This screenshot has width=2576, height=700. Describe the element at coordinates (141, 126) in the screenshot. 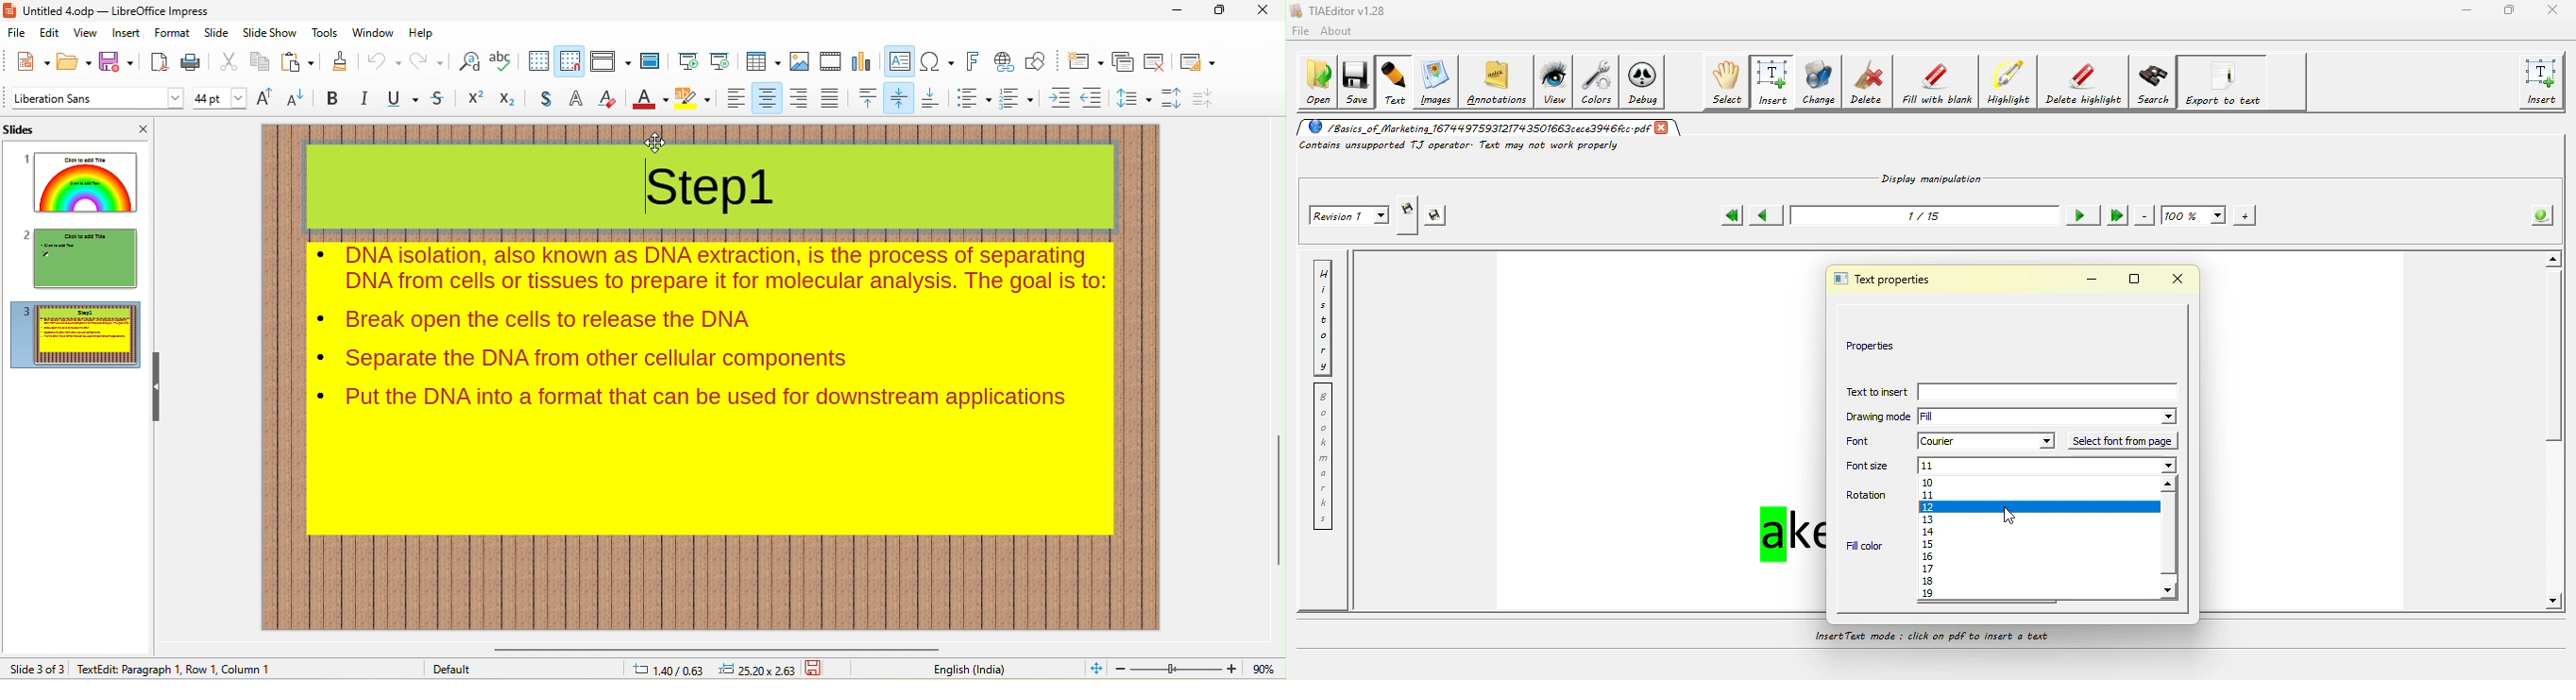

I see `close` at that location.